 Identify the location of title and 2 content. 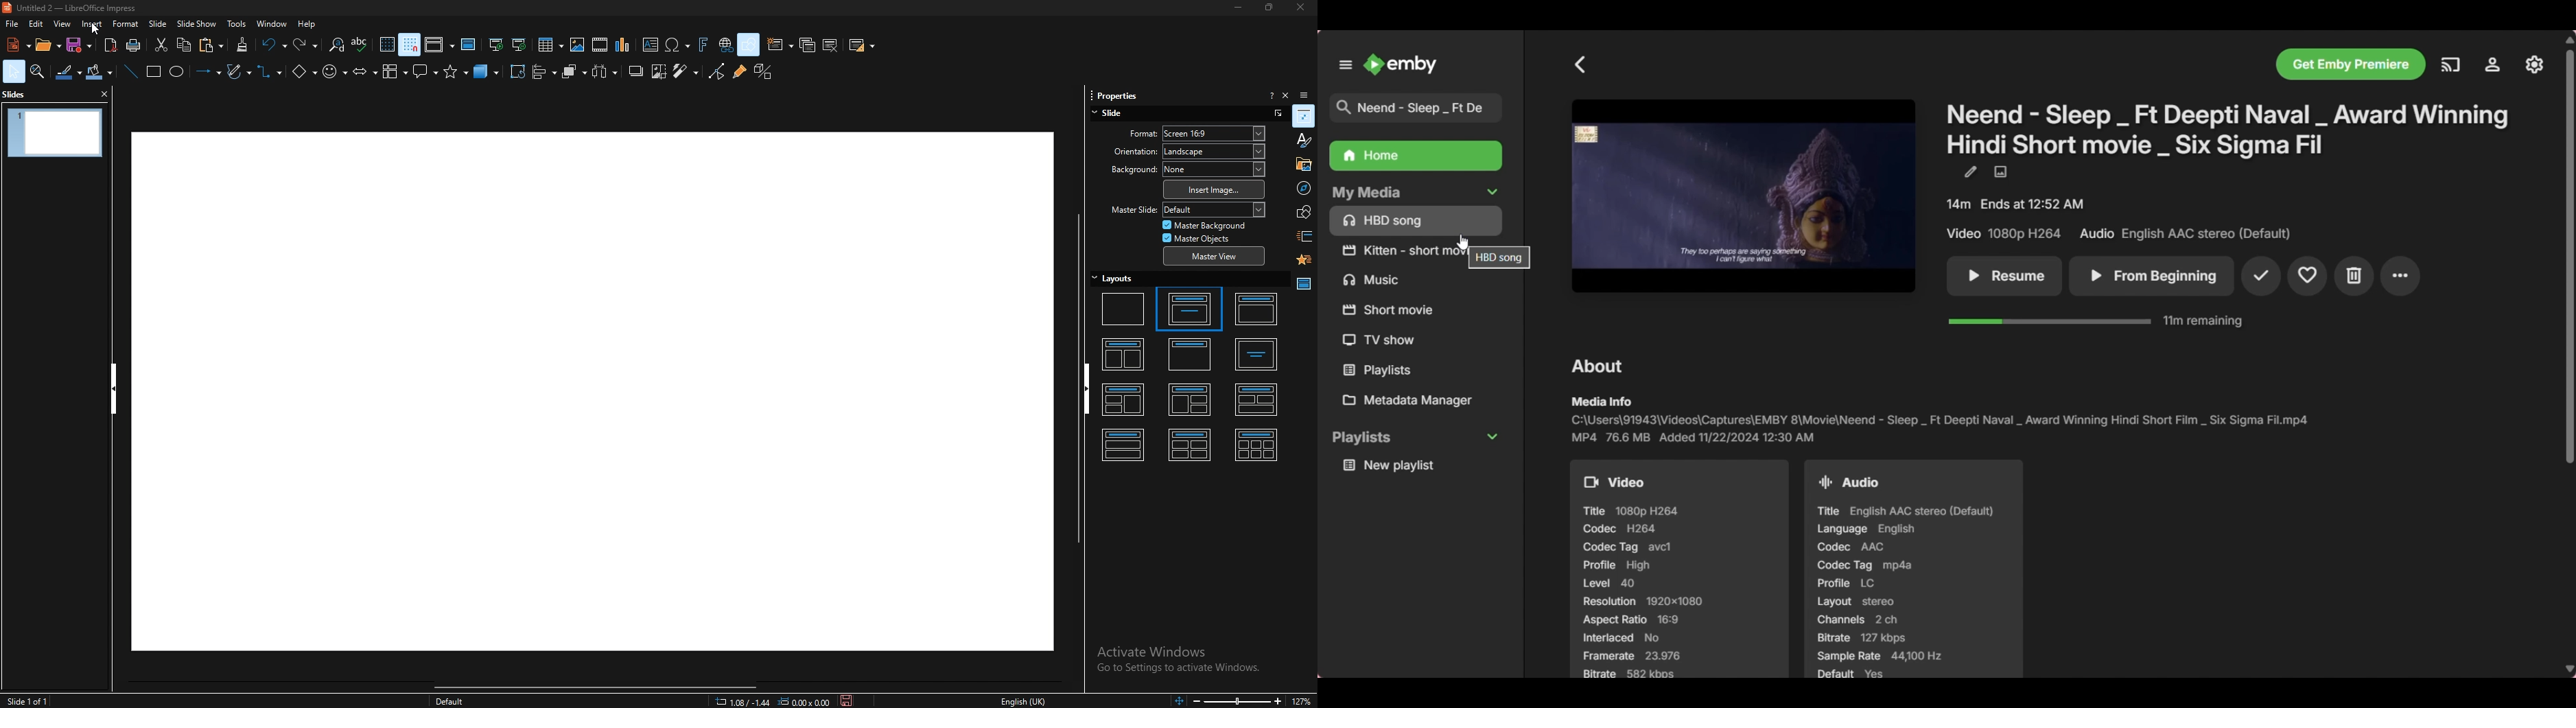
(1125, 354).